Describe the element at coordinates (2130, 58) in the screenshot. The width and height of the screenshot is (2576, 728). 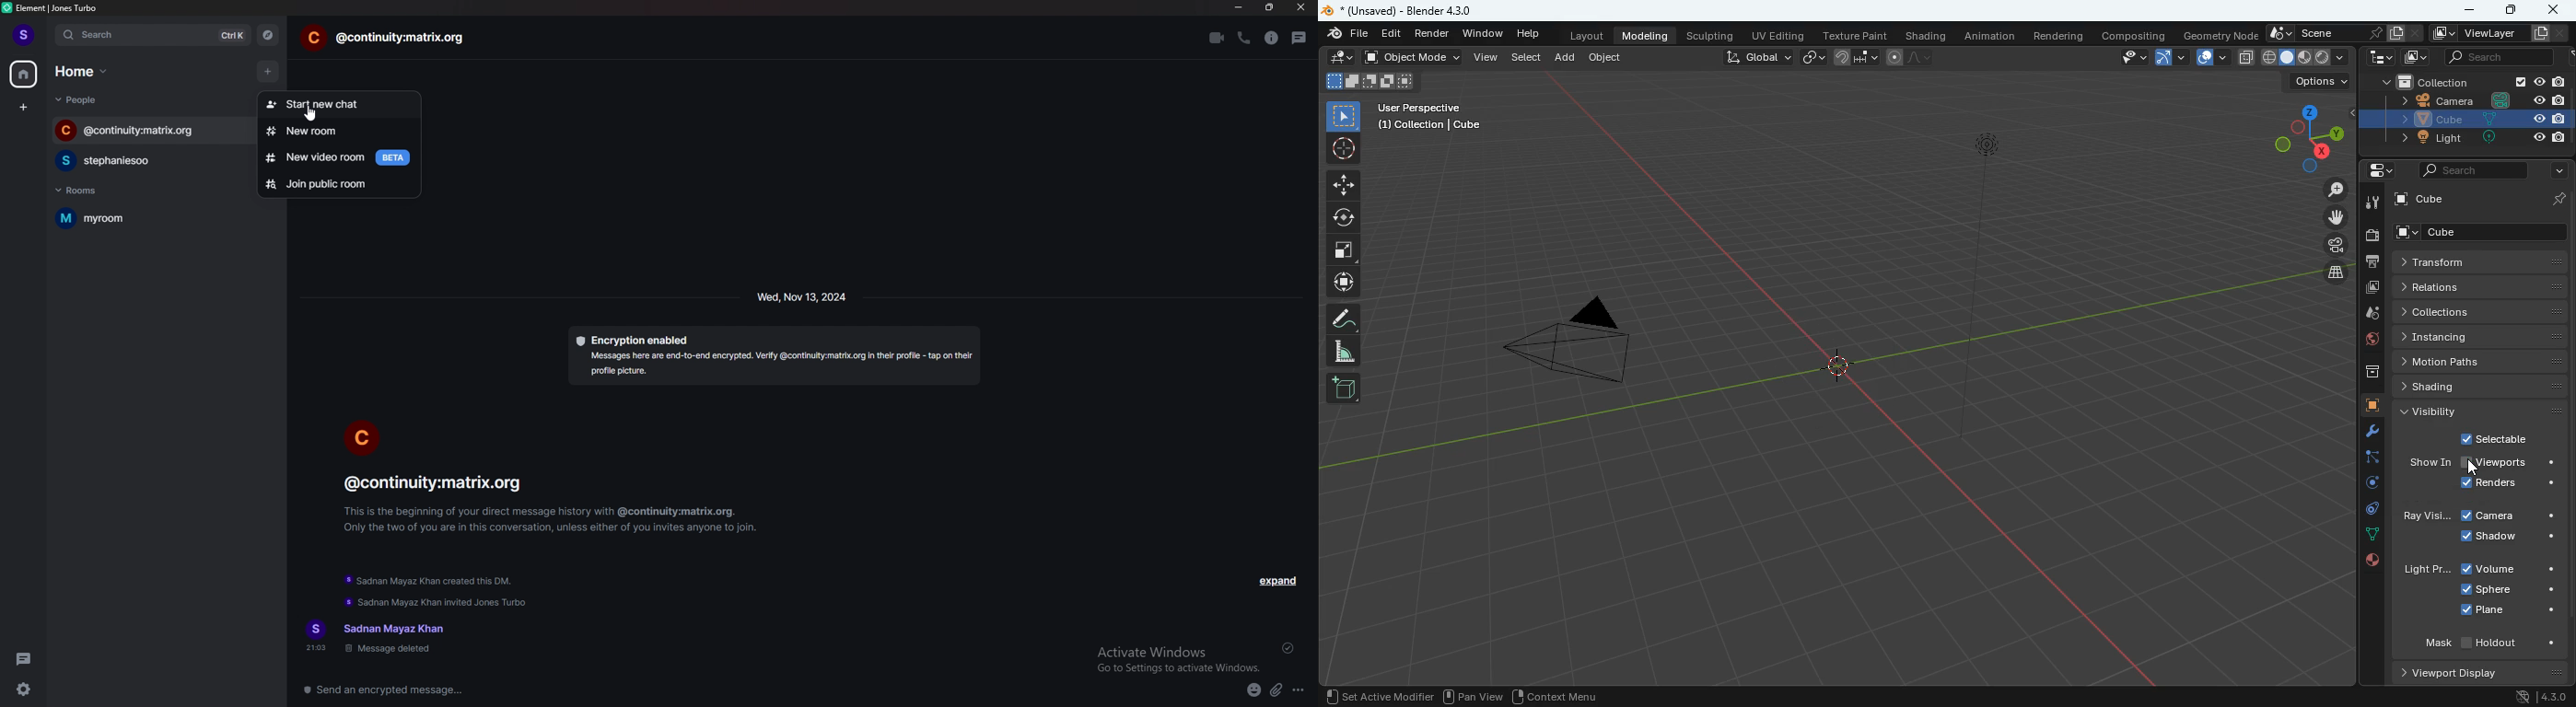
I see `view` at that location.